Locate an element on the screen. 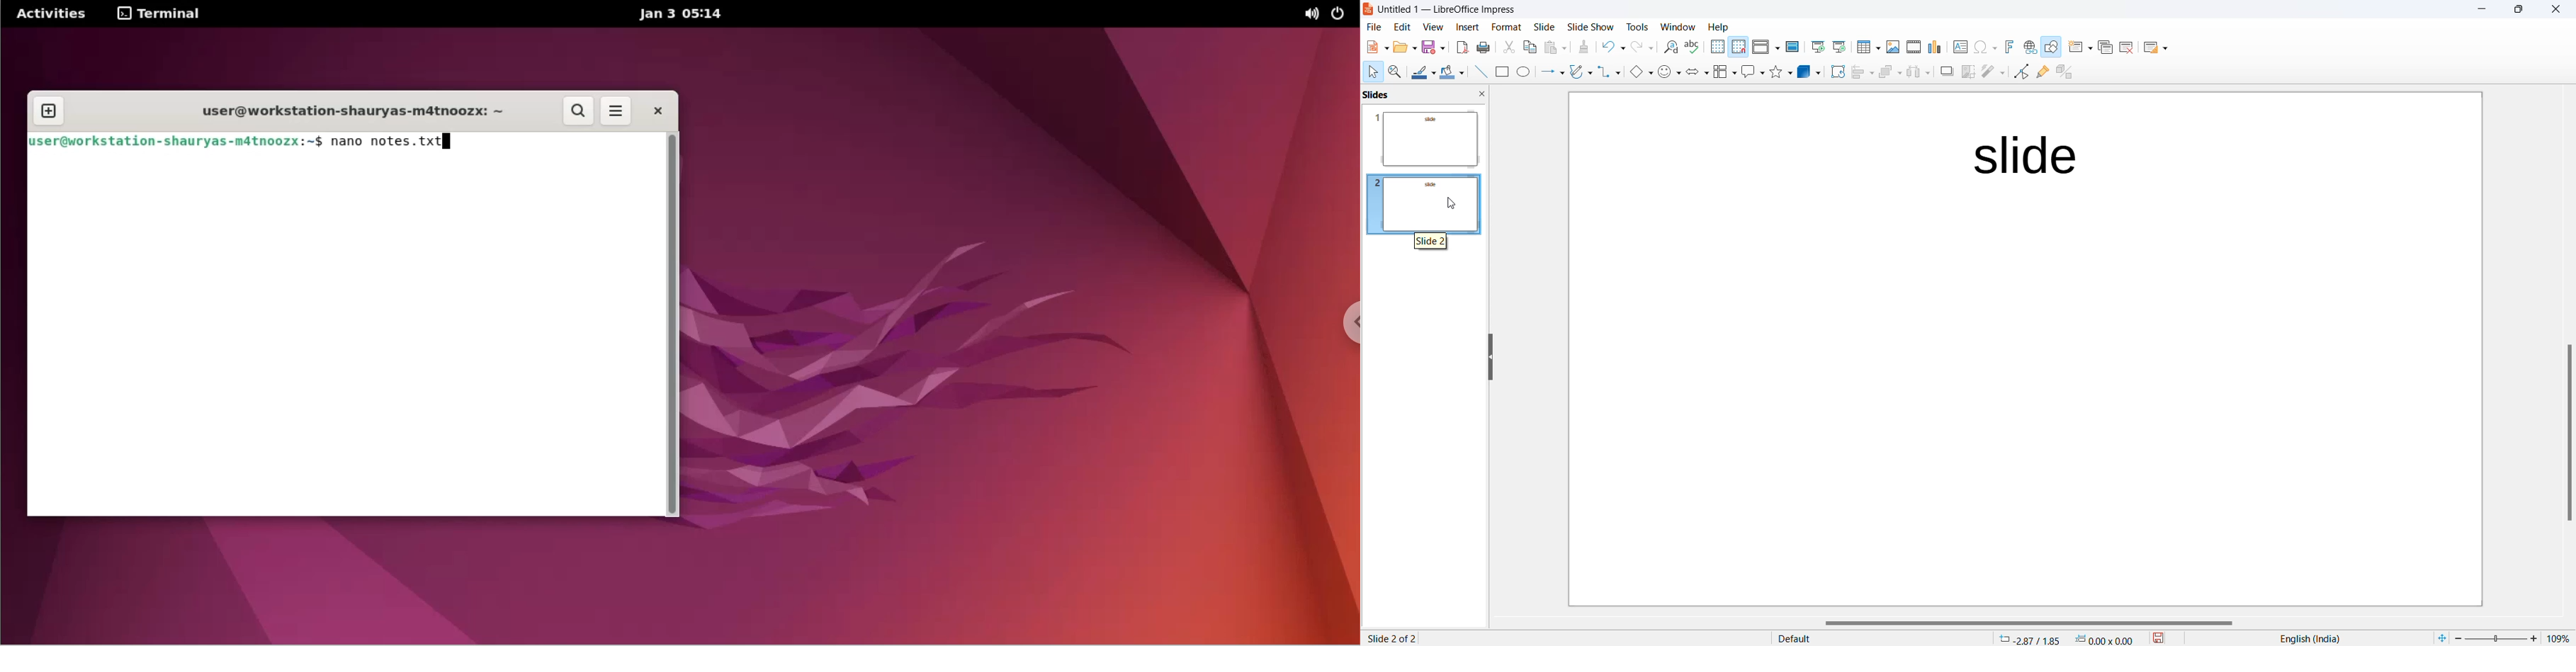 The height and width of the screenshot is (672, 2576). Slide show is located at coordinates (1590, 25).